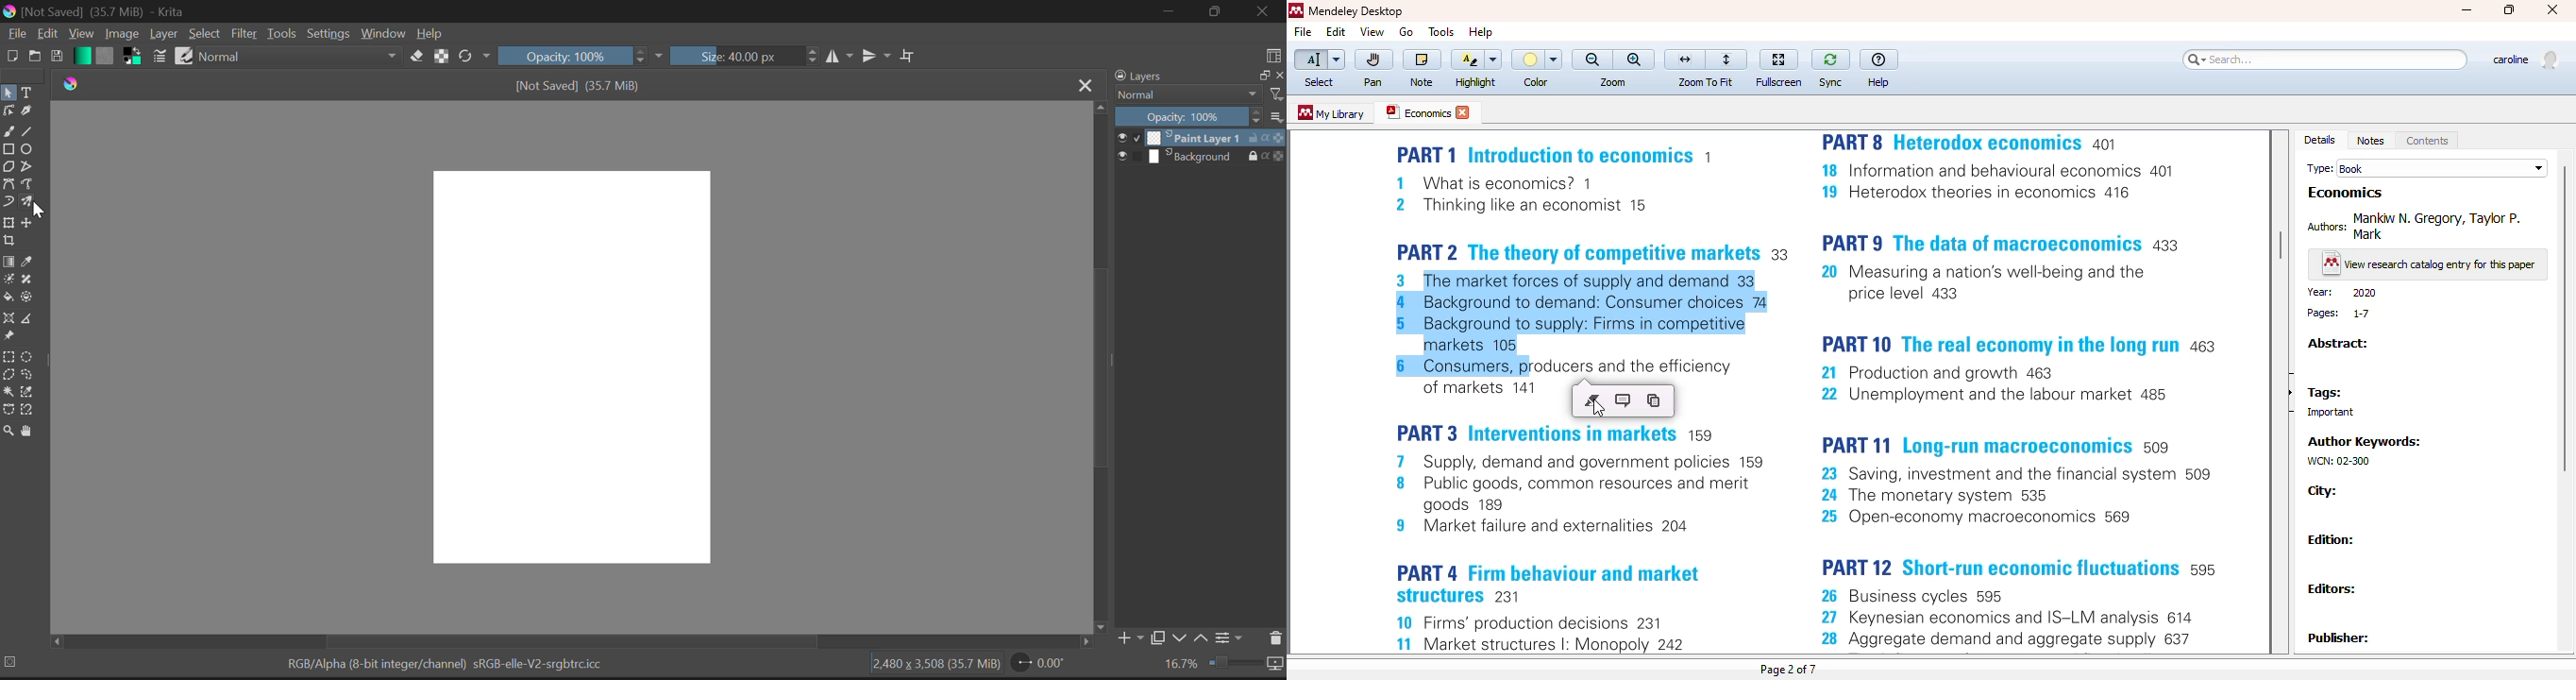 Image resolution: width=2576 pixels, height=700 pixels. Describe the element at coordinates (1879, 83) in the screenshot. I see `help` at that location.